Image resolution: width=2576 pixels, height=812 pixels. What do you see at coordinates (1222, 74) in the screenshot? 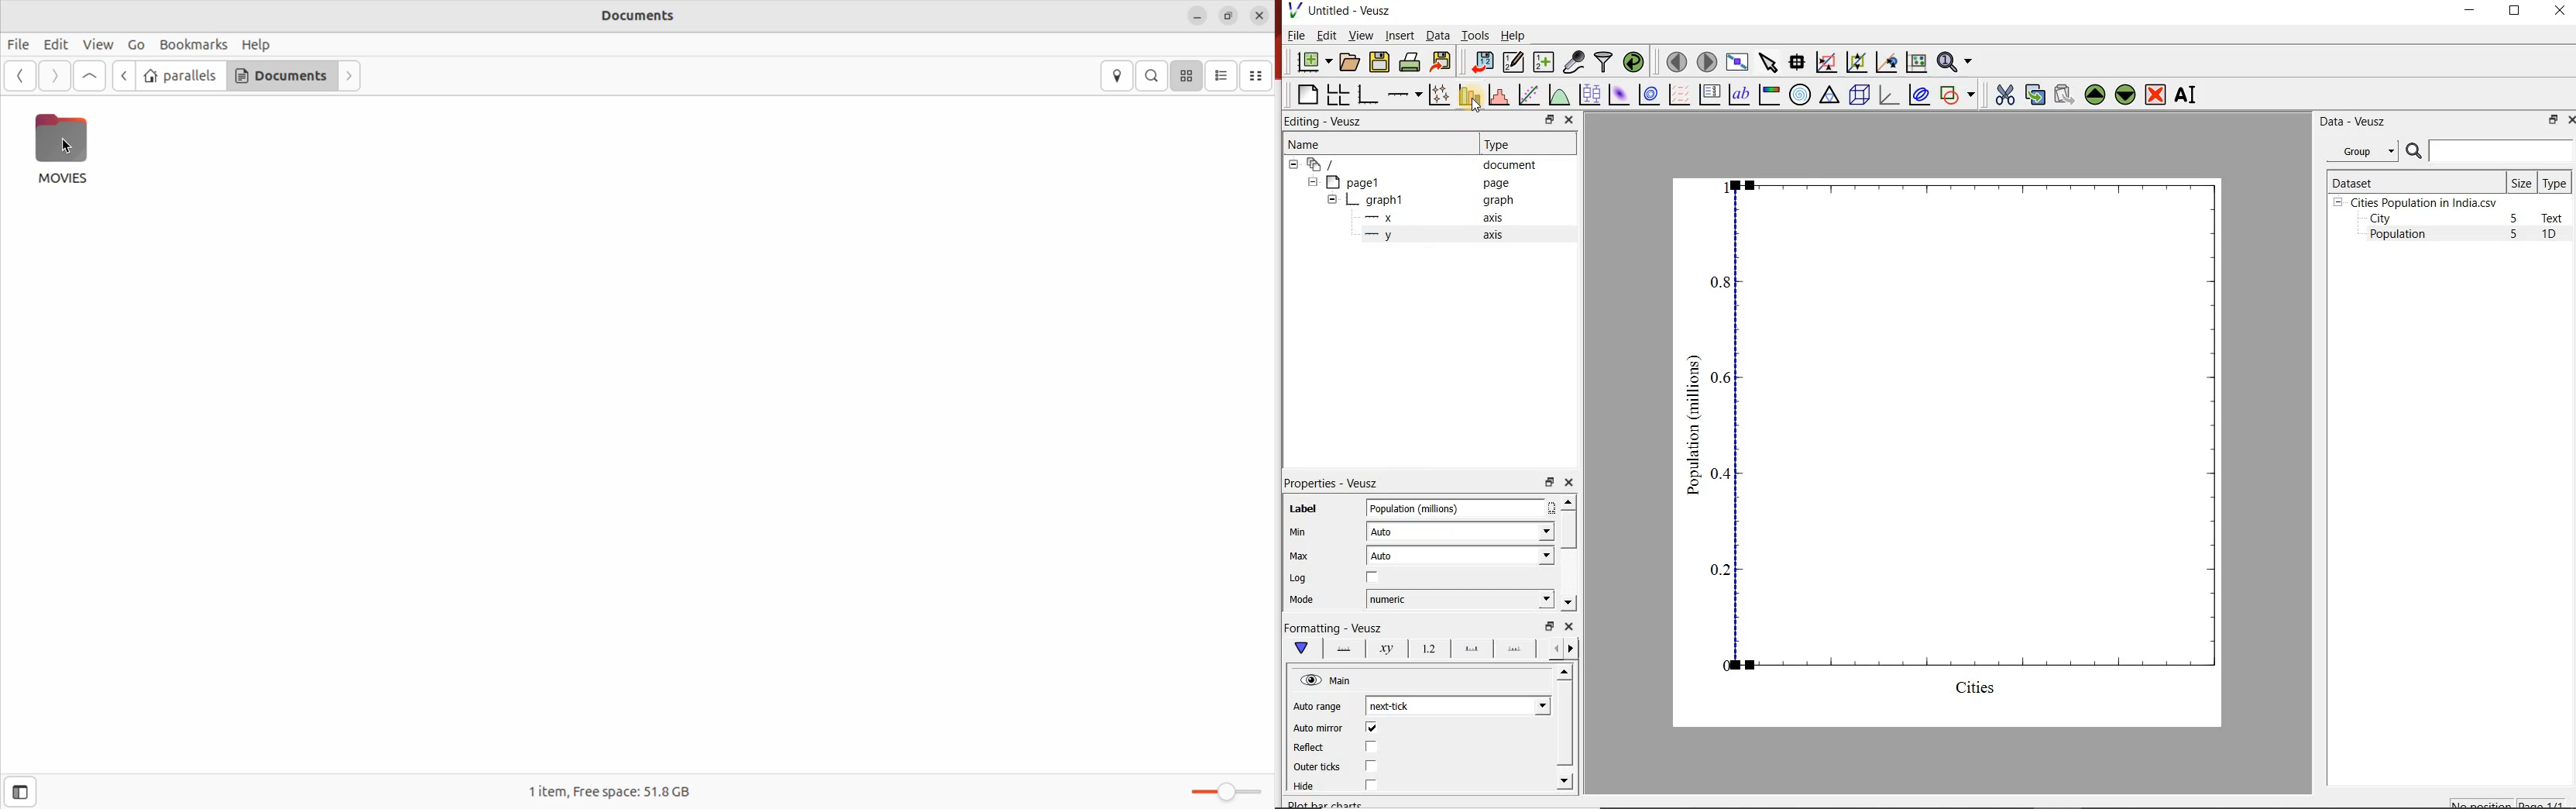
I see `list view` at bounding box center [1222, 74].